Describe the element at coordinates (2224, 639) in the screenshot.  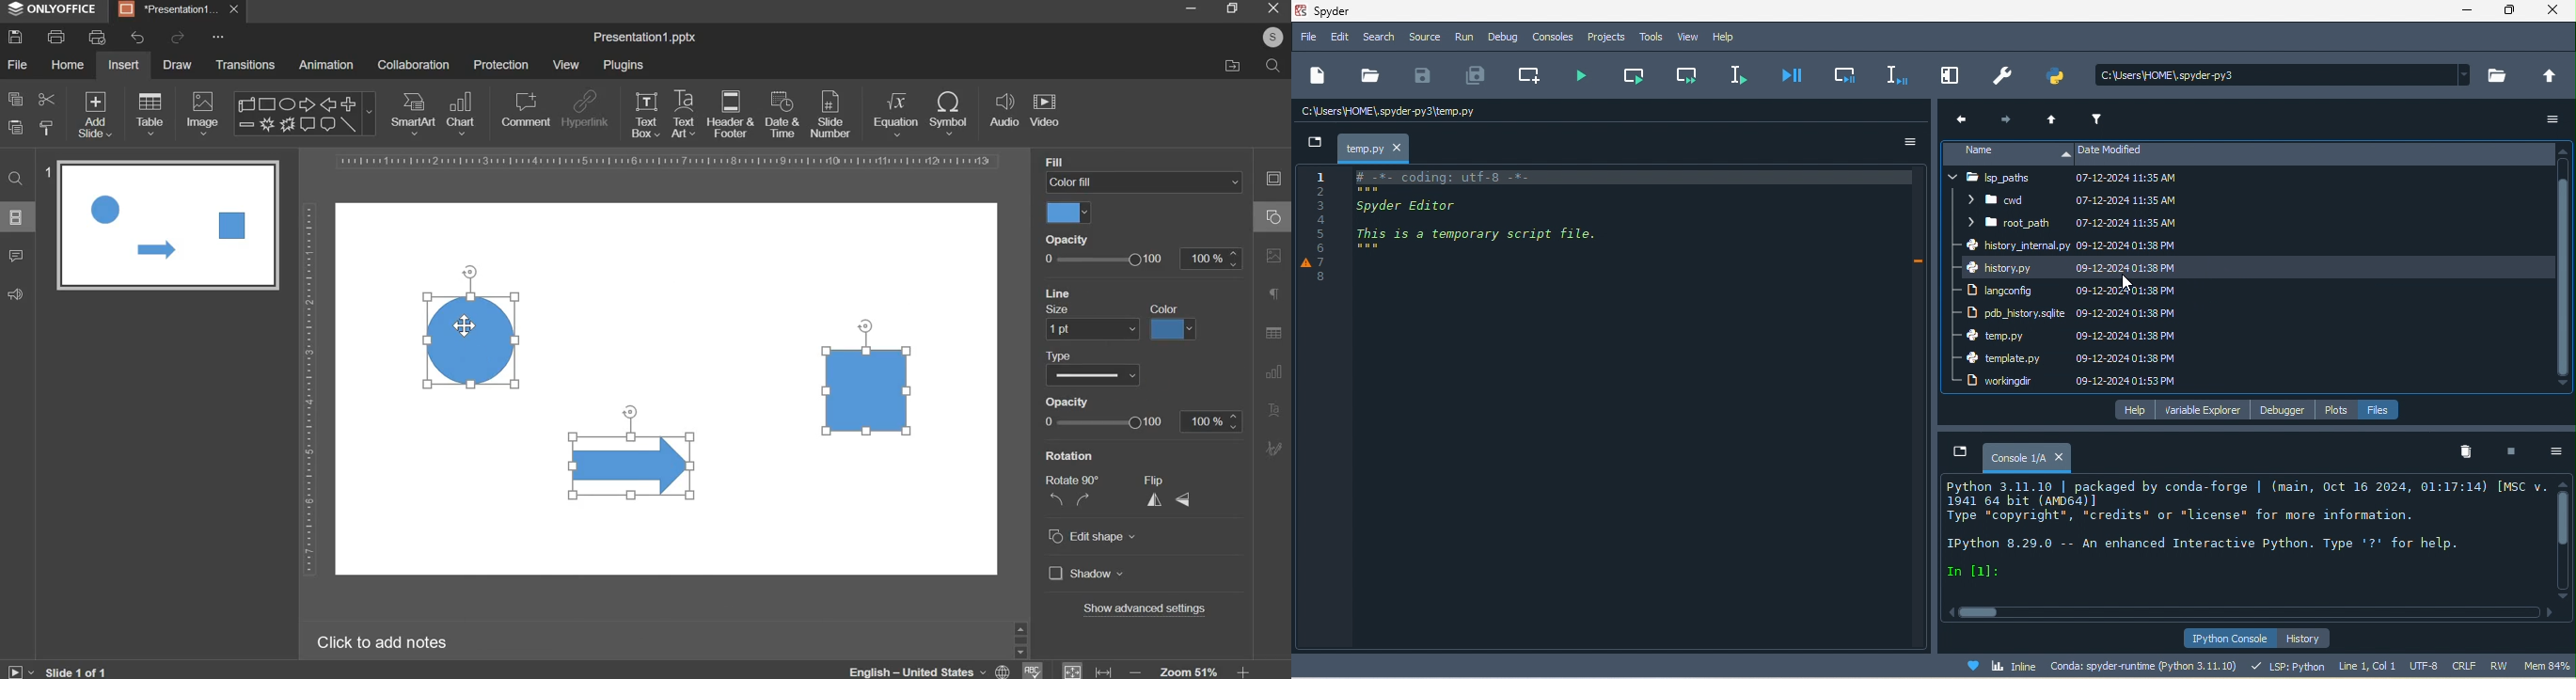
I see `ipython  console` at that location.